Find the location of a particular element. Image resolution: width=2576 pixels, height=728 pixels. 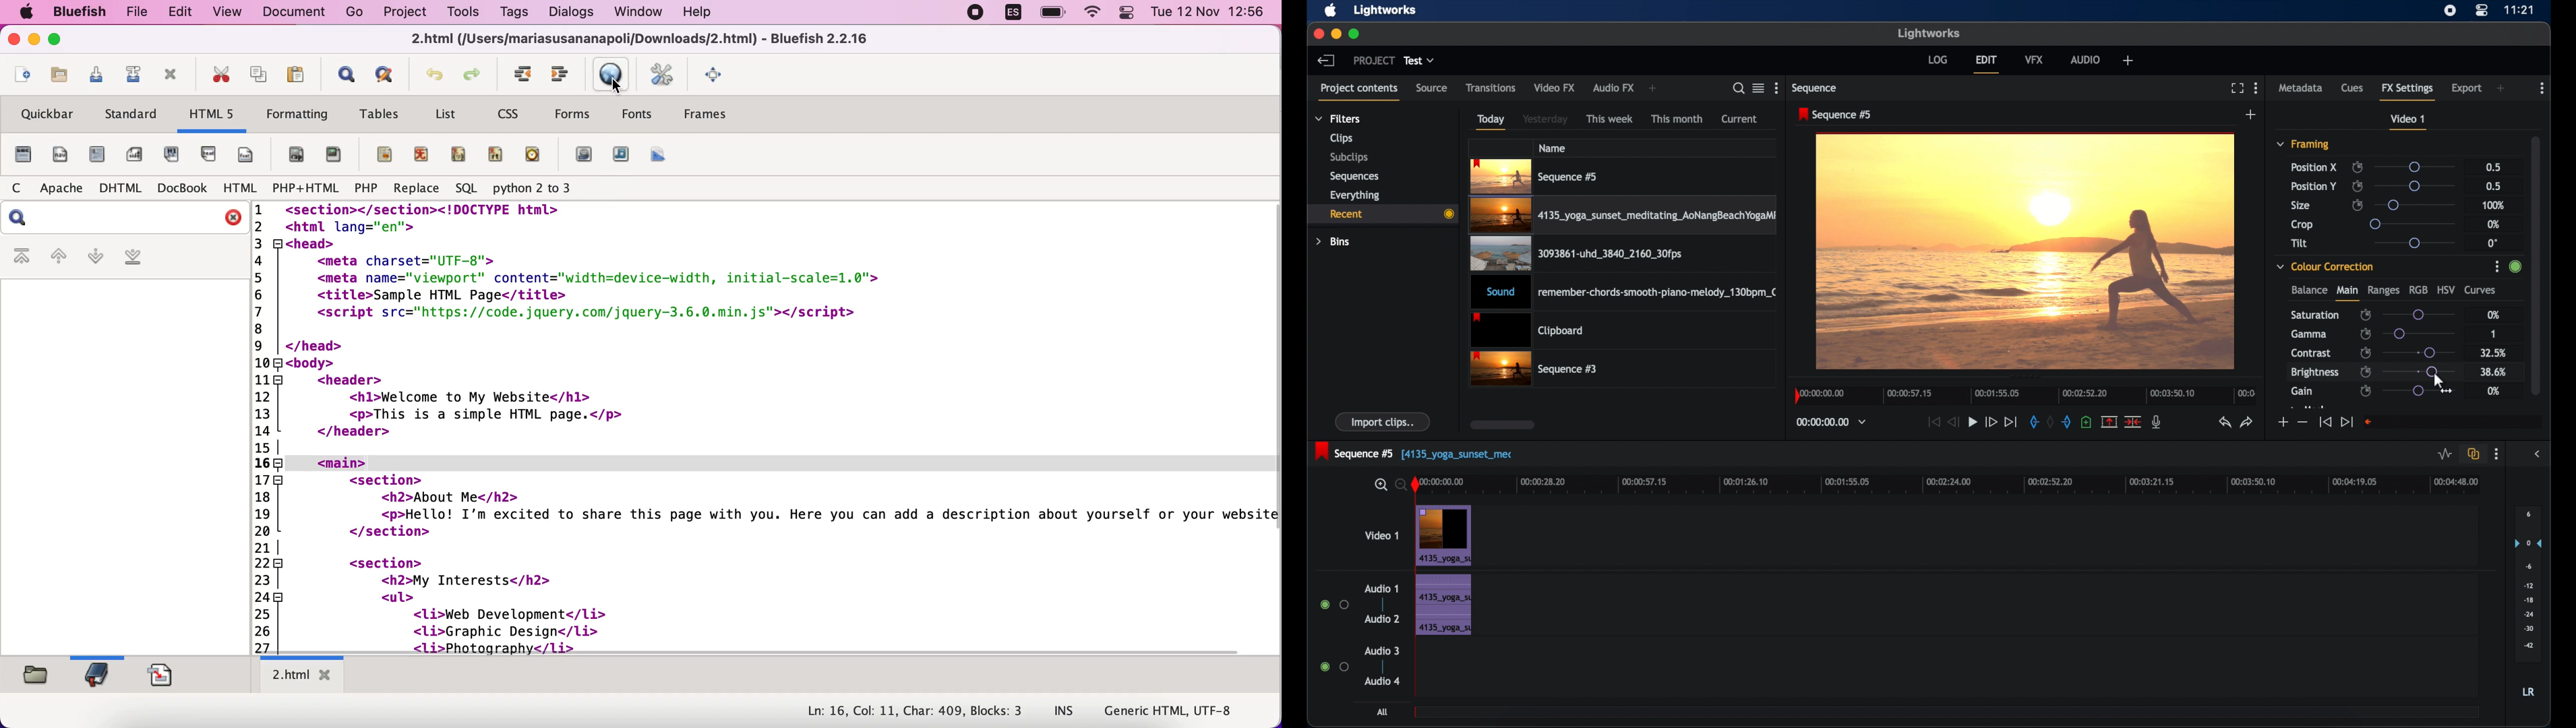

copy is located at coordinates (258, 75).